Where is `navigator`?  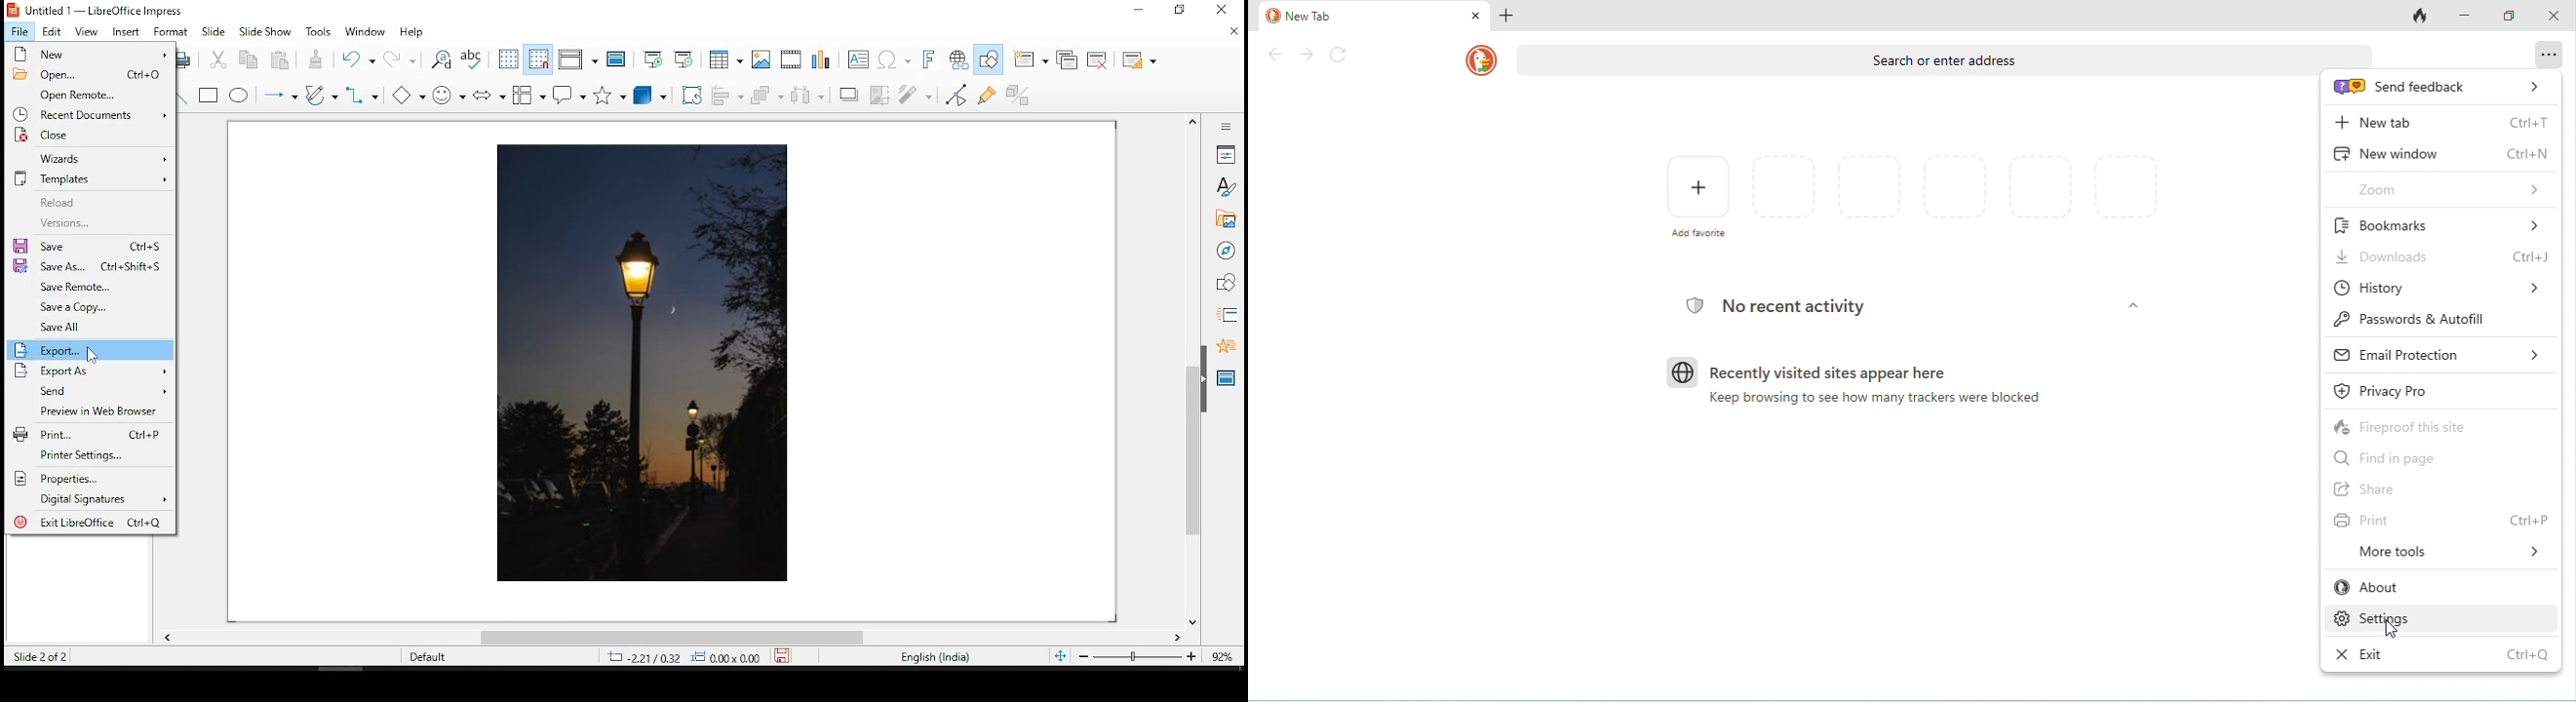 navigator is located at coordinates (1226, 251).